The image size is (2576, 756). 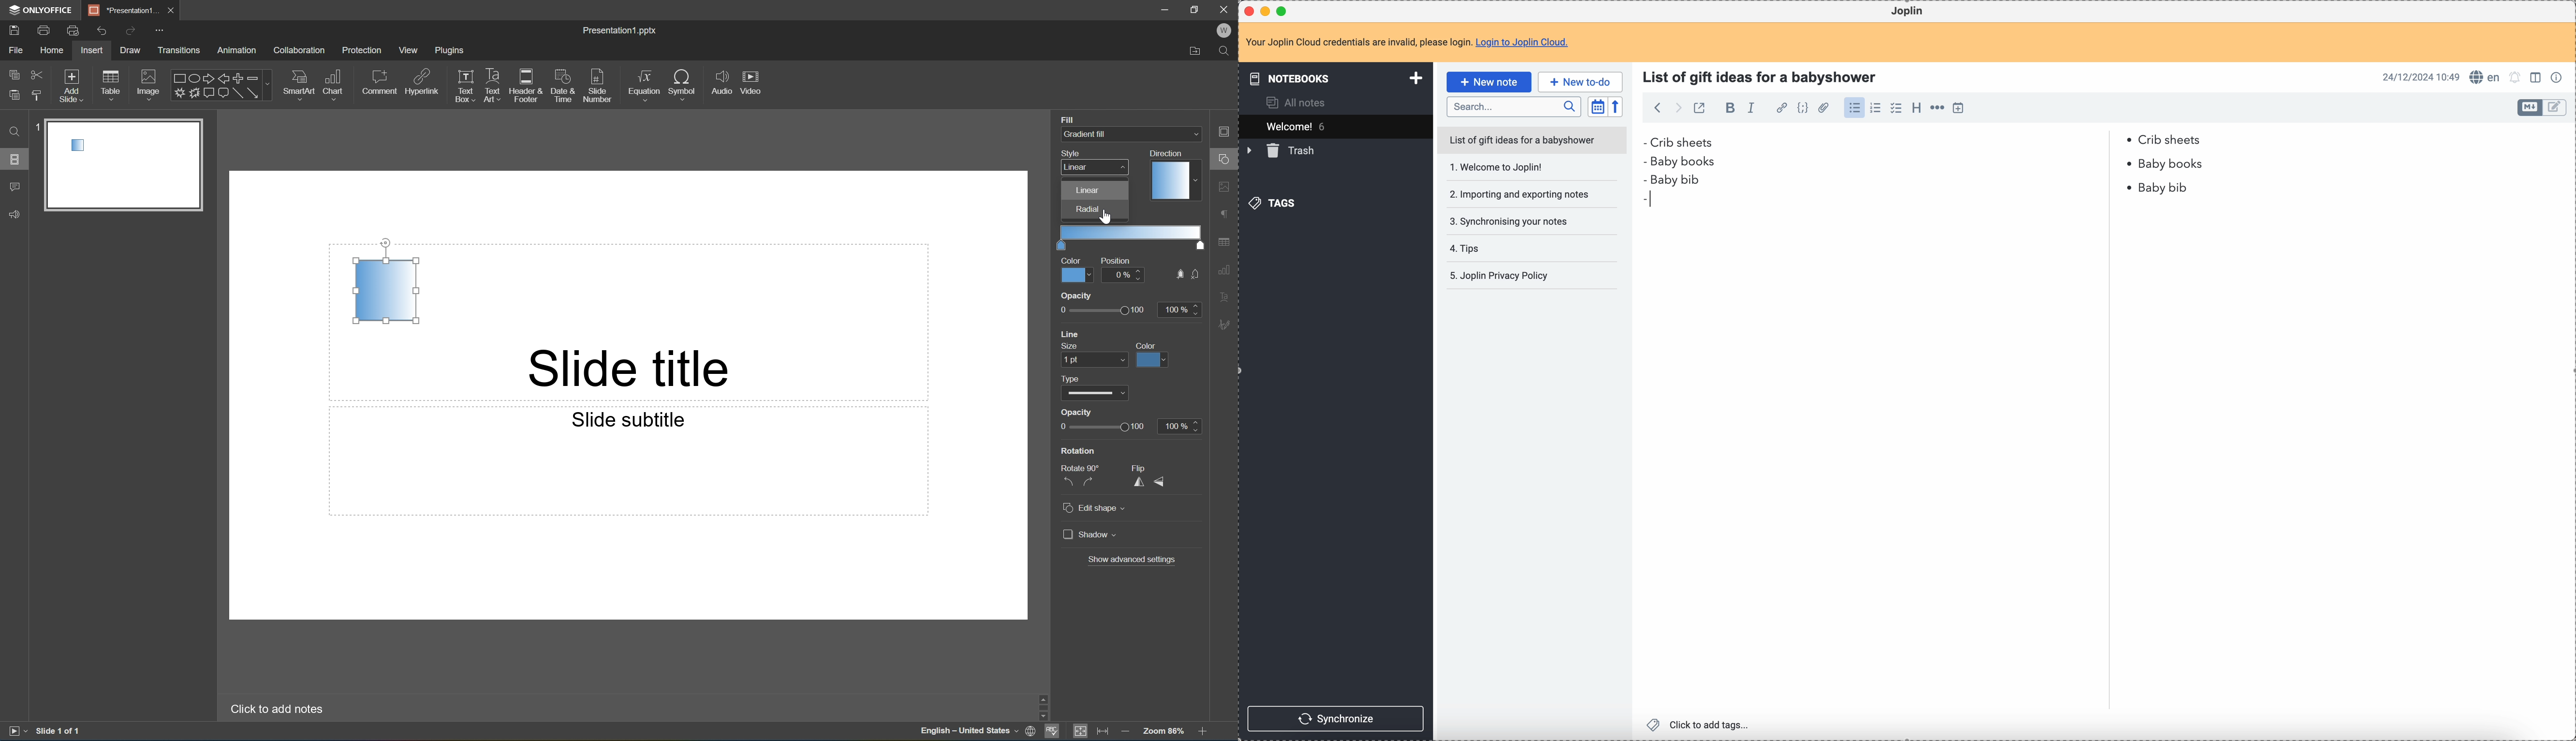 I want to click on new to-do, so click(x=1580, y=81).